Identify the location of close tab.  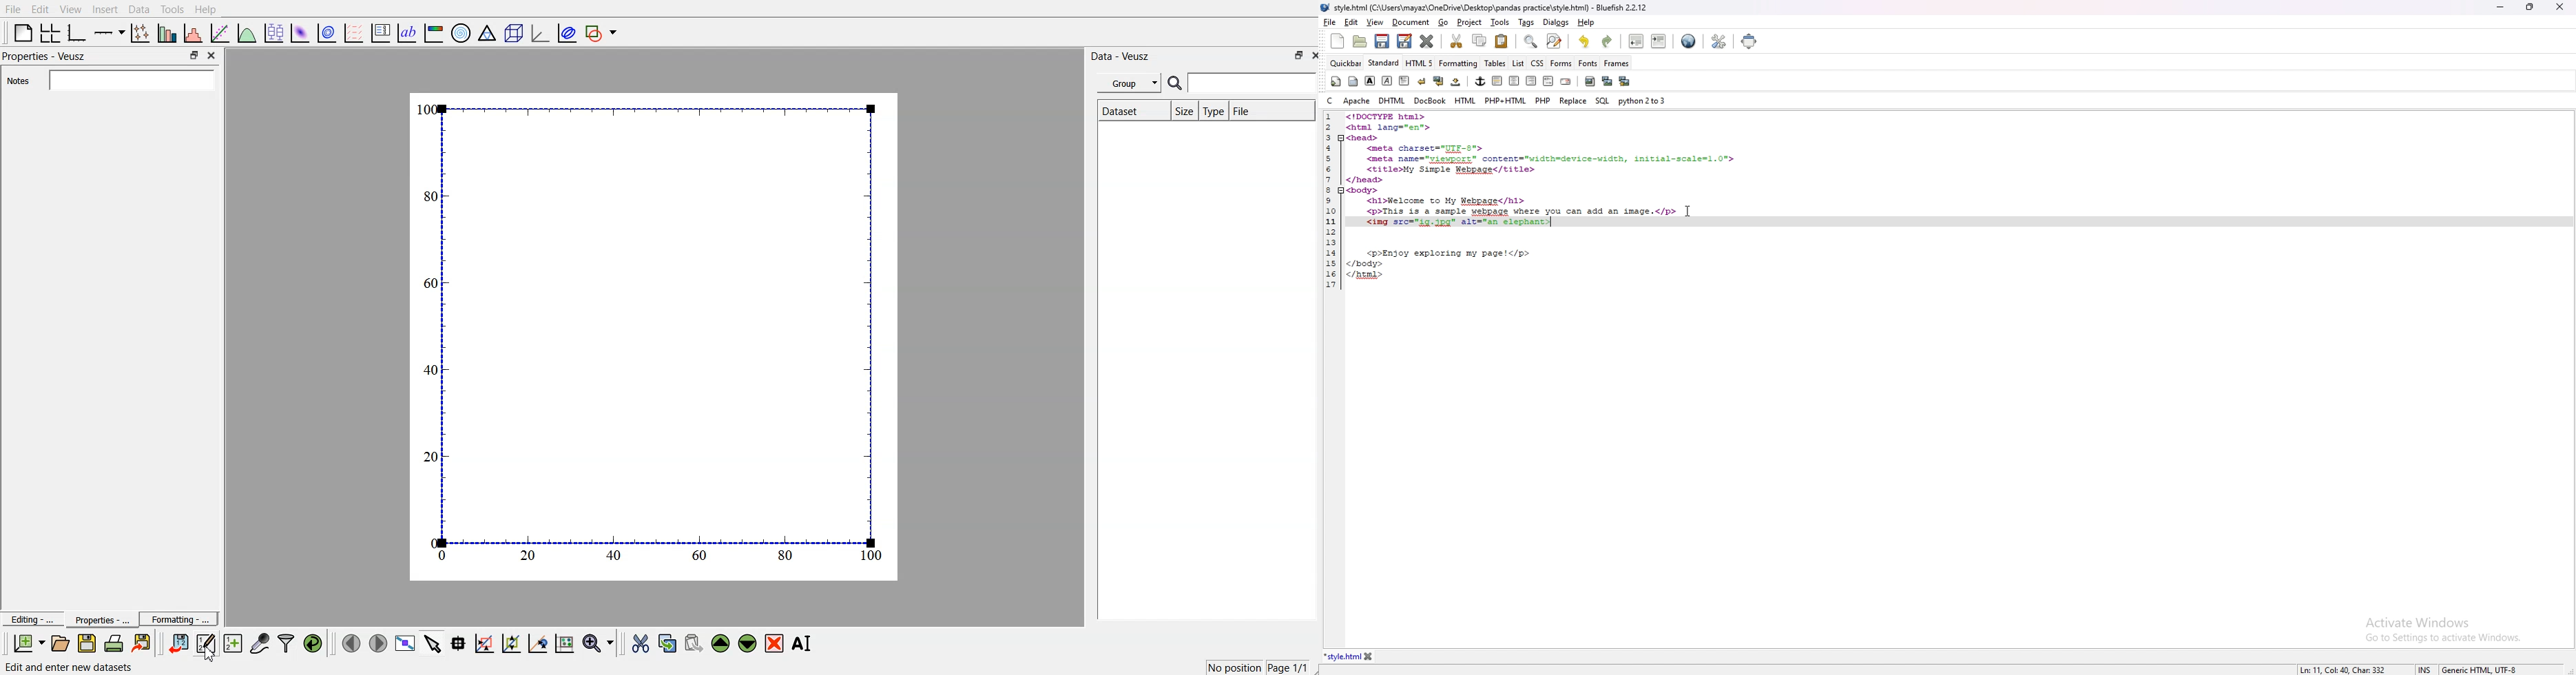
(1371, 656).